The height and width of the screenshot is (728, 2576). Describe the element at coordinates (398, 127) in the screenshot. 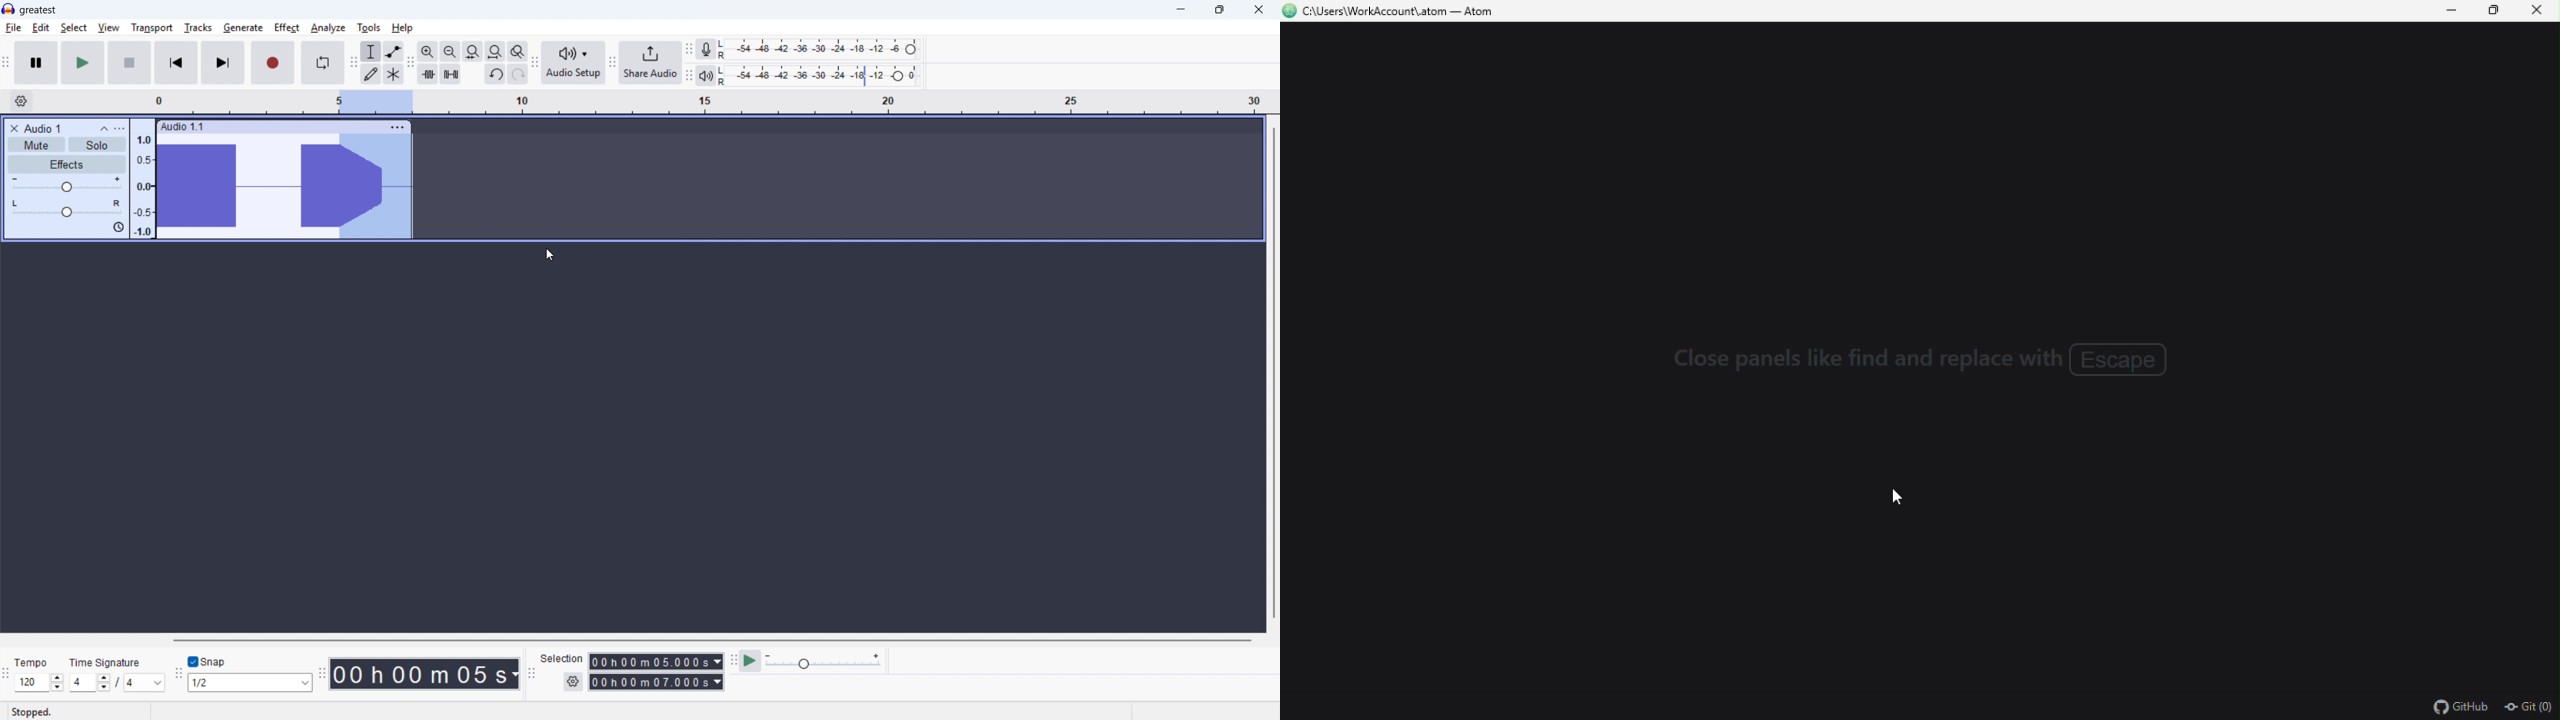

I see `Track options ` at that location.